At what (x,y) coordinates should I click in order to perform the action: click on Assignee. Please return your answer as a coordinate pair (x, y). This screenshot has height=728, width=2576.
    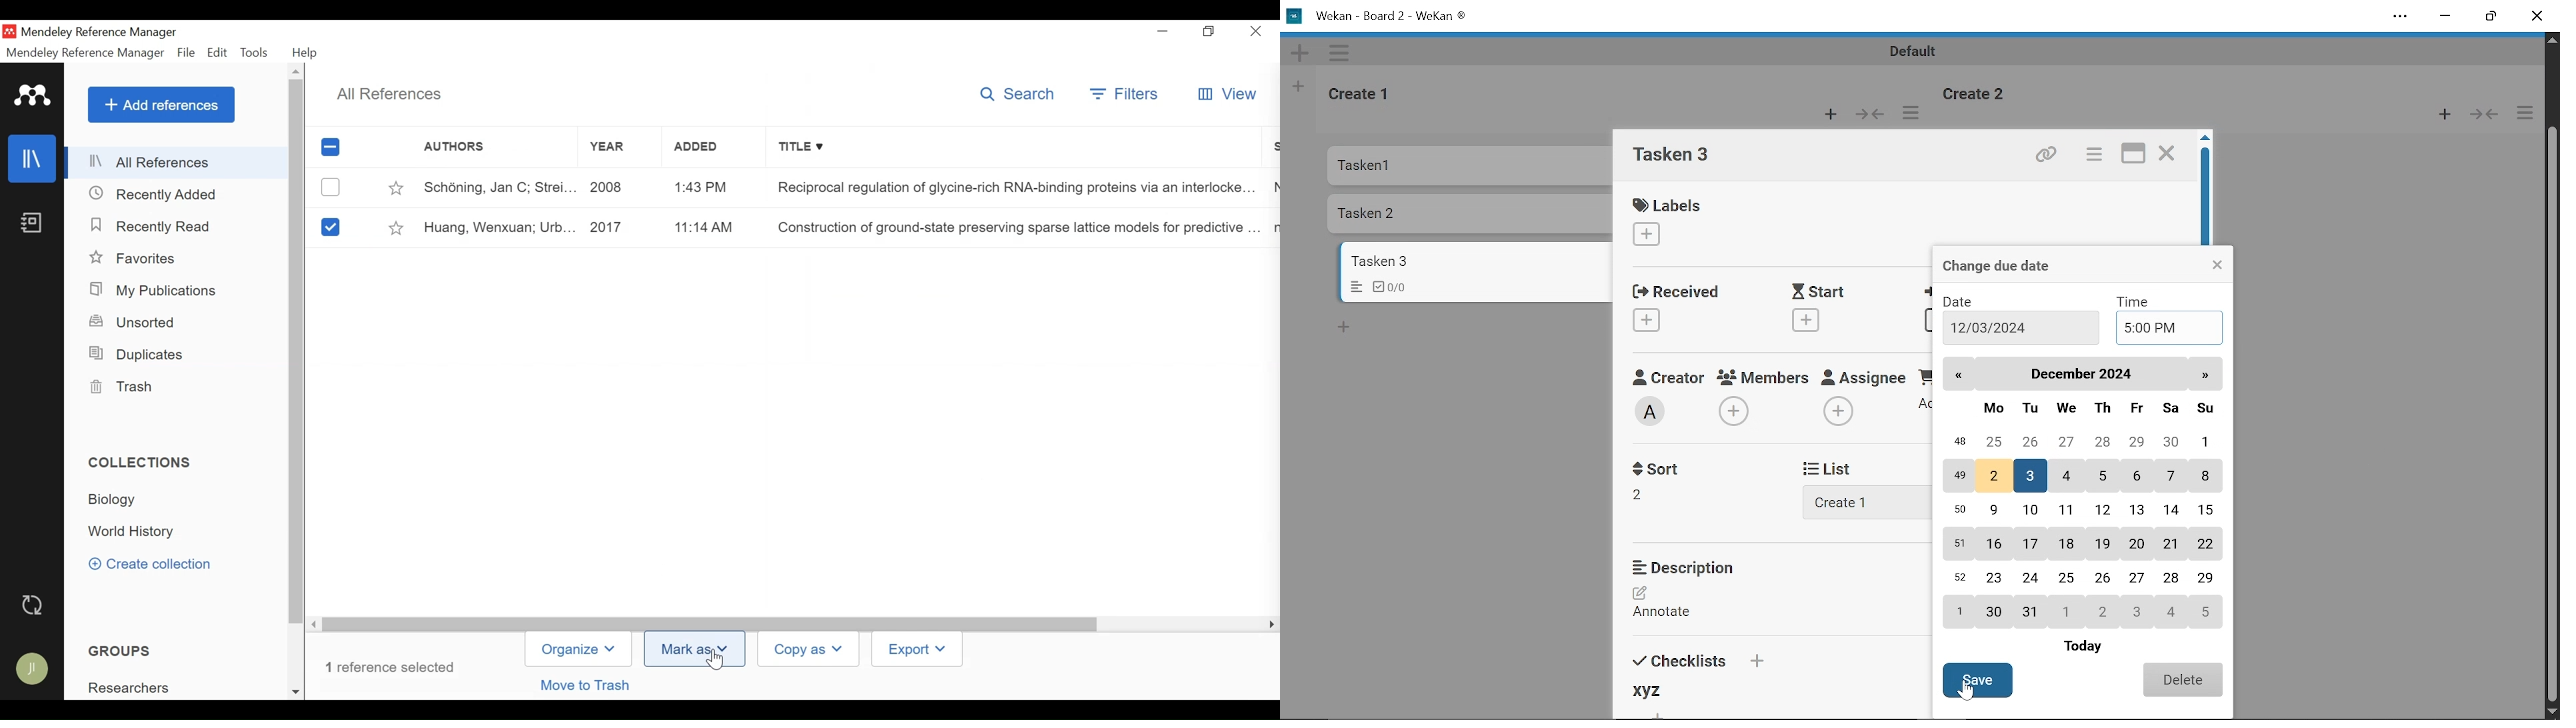
    Looking at the image, I should click on (1864, 375).